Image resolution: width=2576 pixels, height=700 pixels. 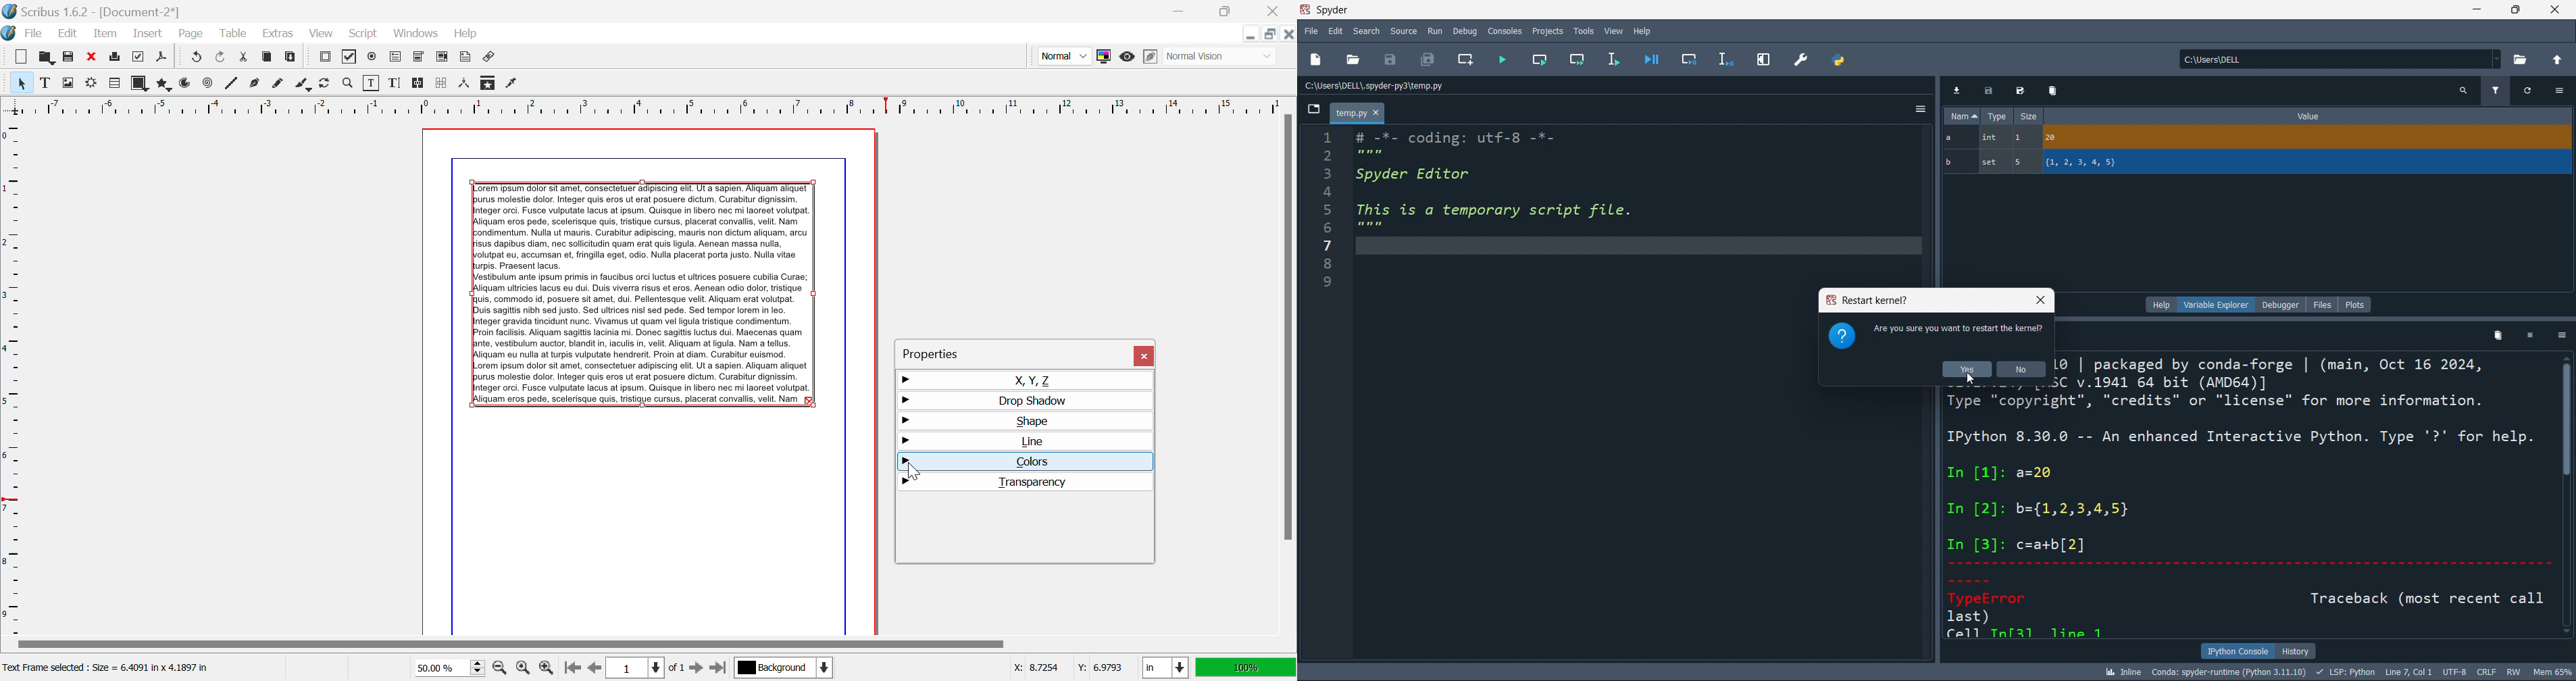 What do you see at coordinates (419, 84) in the screenshot?
I see `Link Text Frames` at bounding box center [419, 84].